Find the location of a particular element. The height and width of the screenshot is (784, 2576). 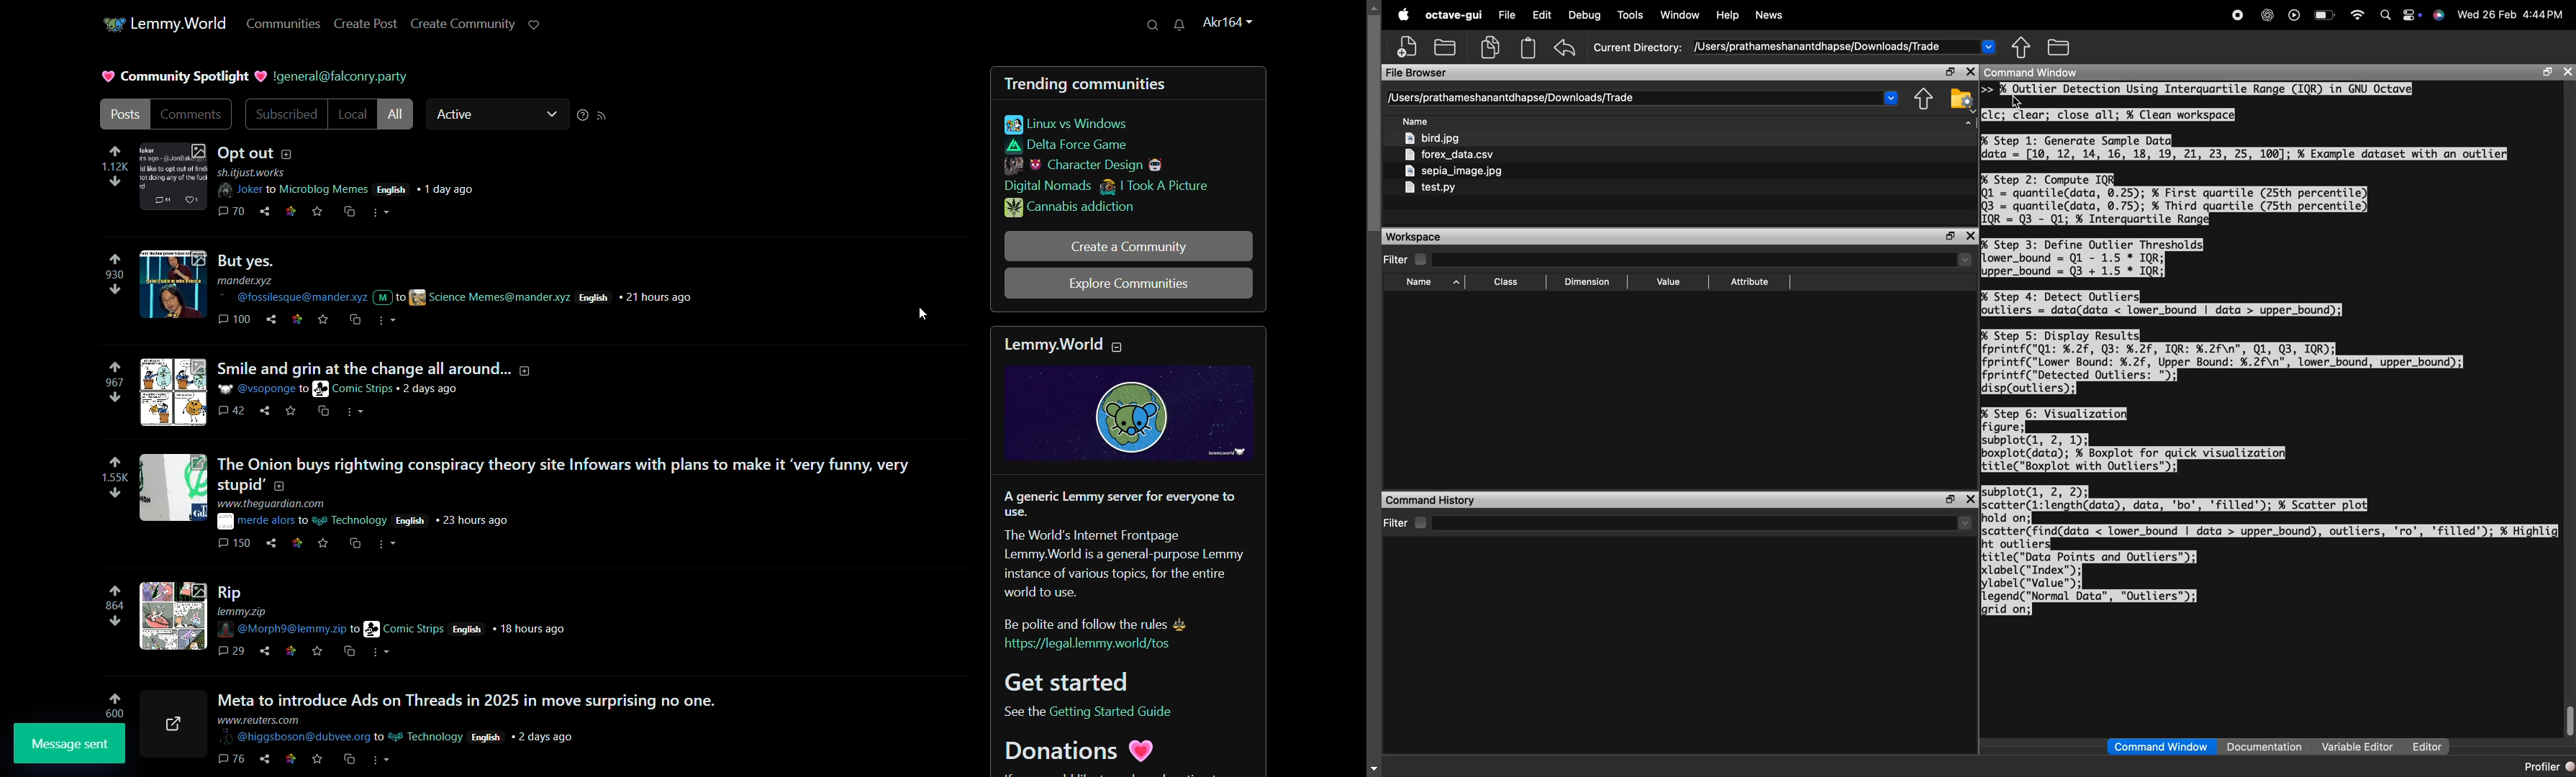

save is located at coordinates (318, 410).